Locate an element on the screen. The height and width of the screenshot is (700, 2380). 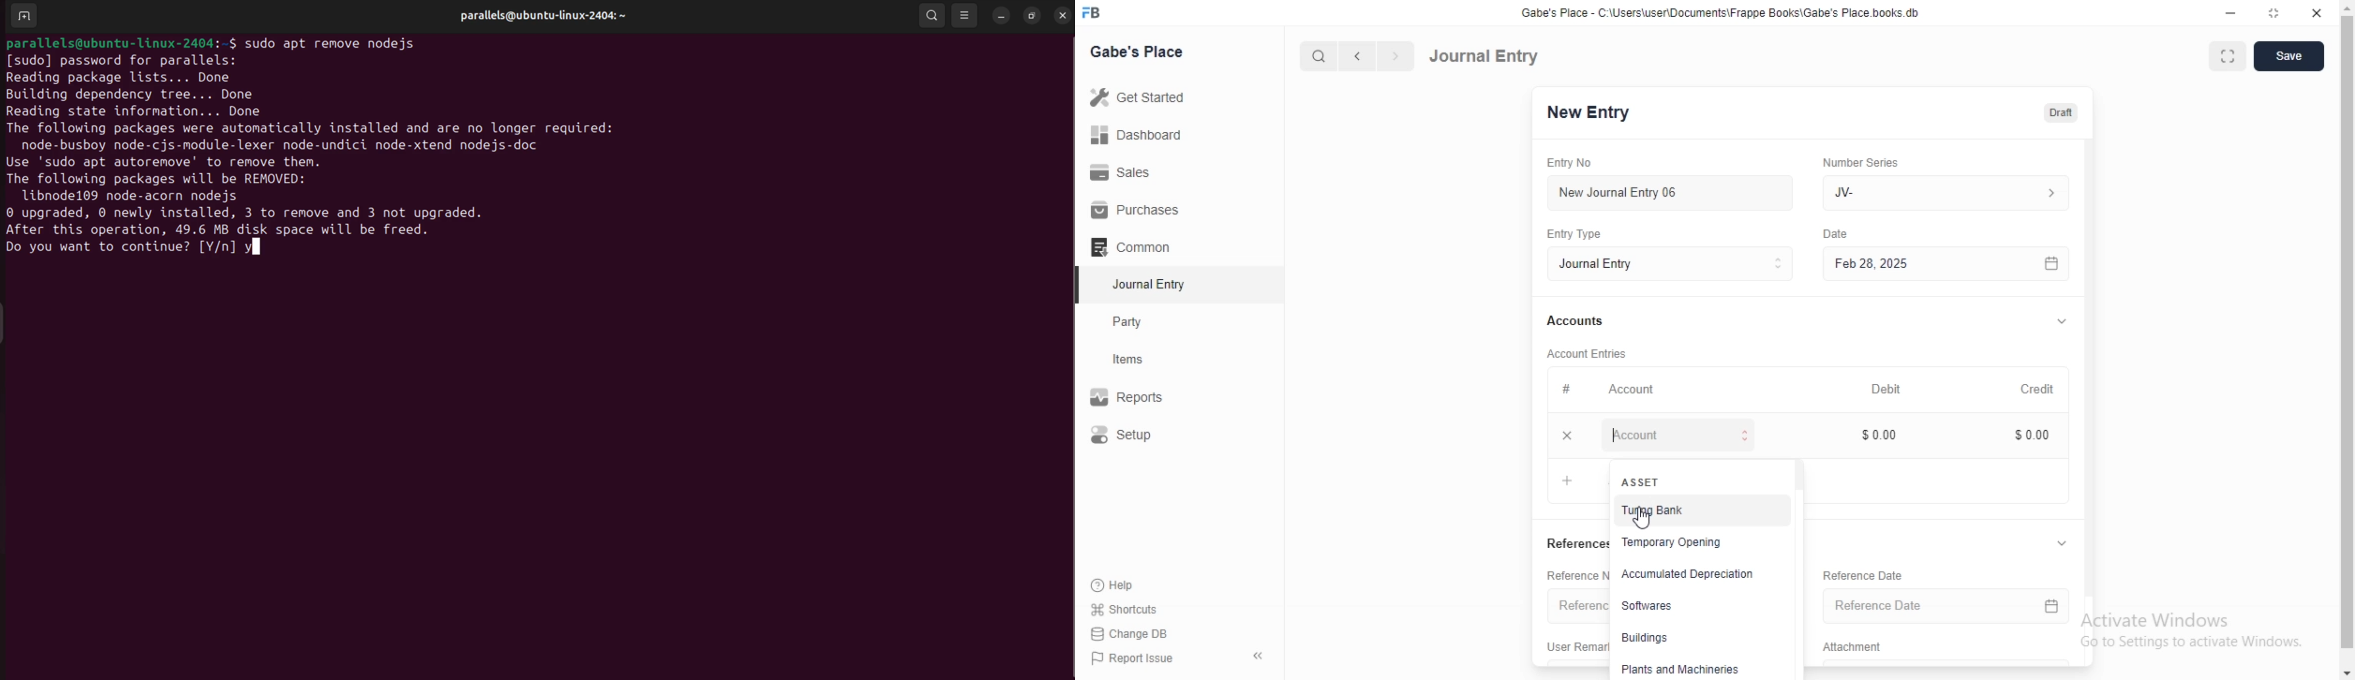
items is located at coordinates (1141, 361).